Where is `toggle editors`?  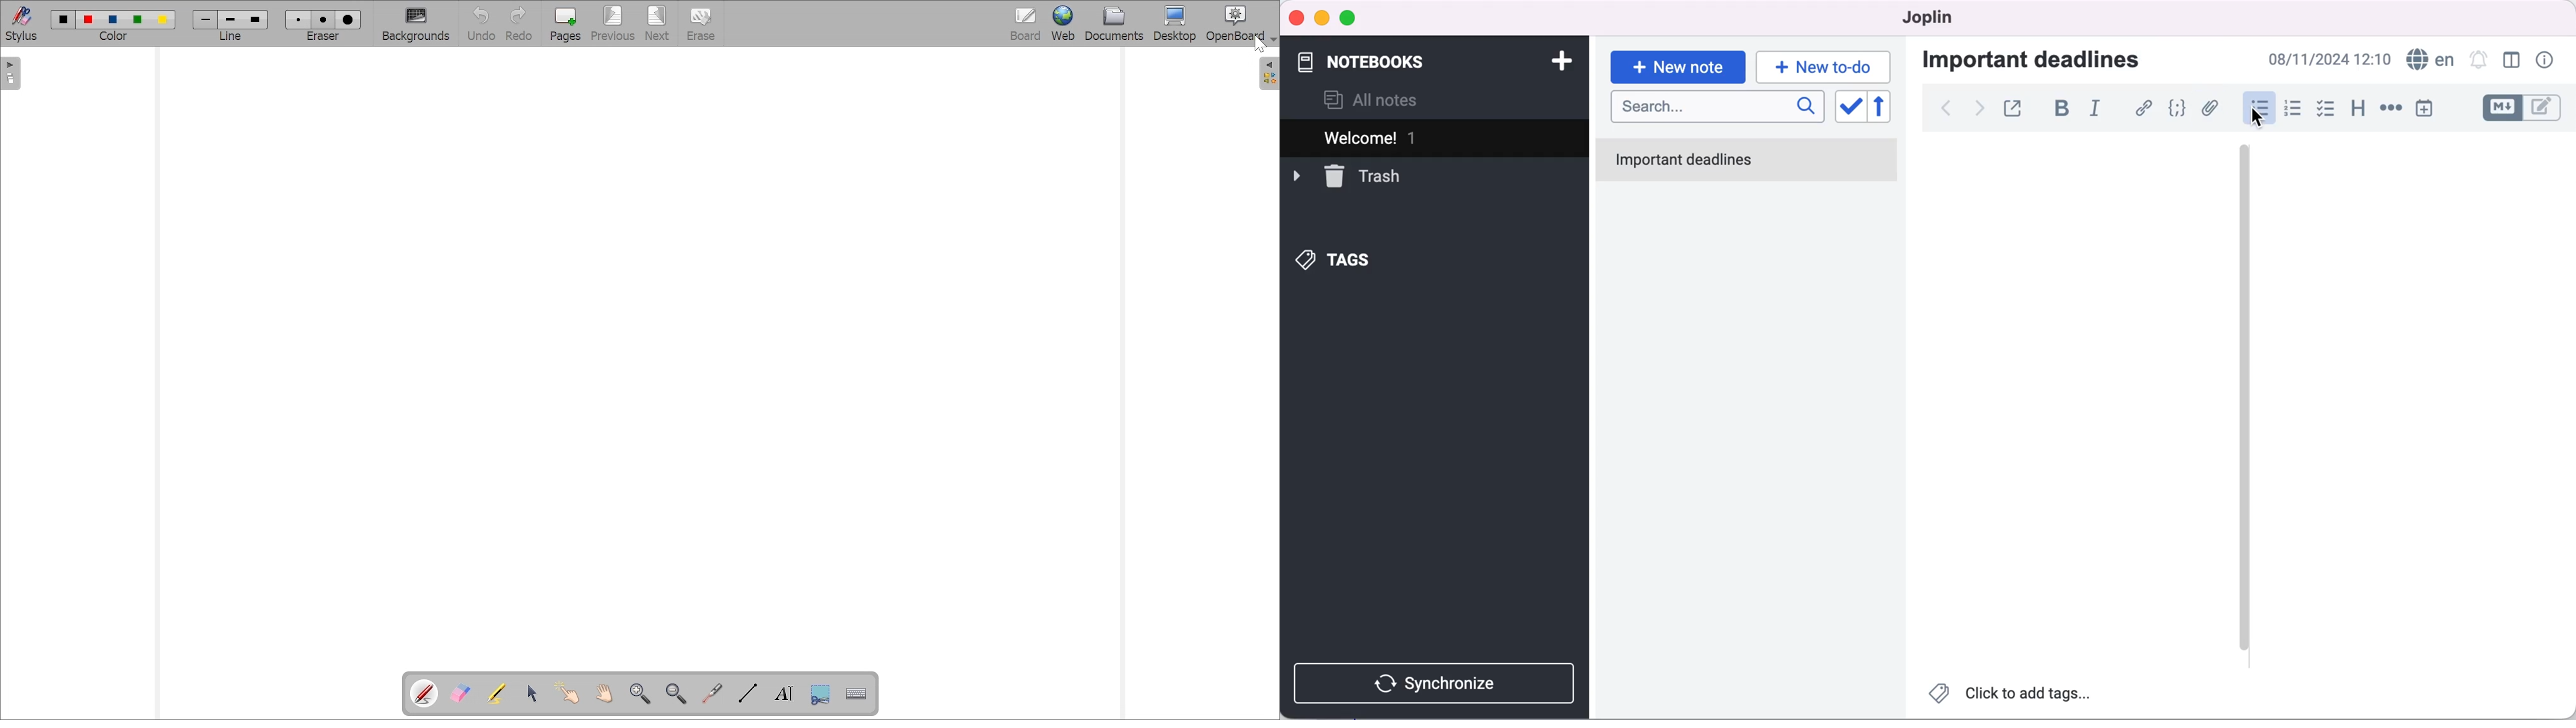 toggle editors is located at coordinates (2527, 110).